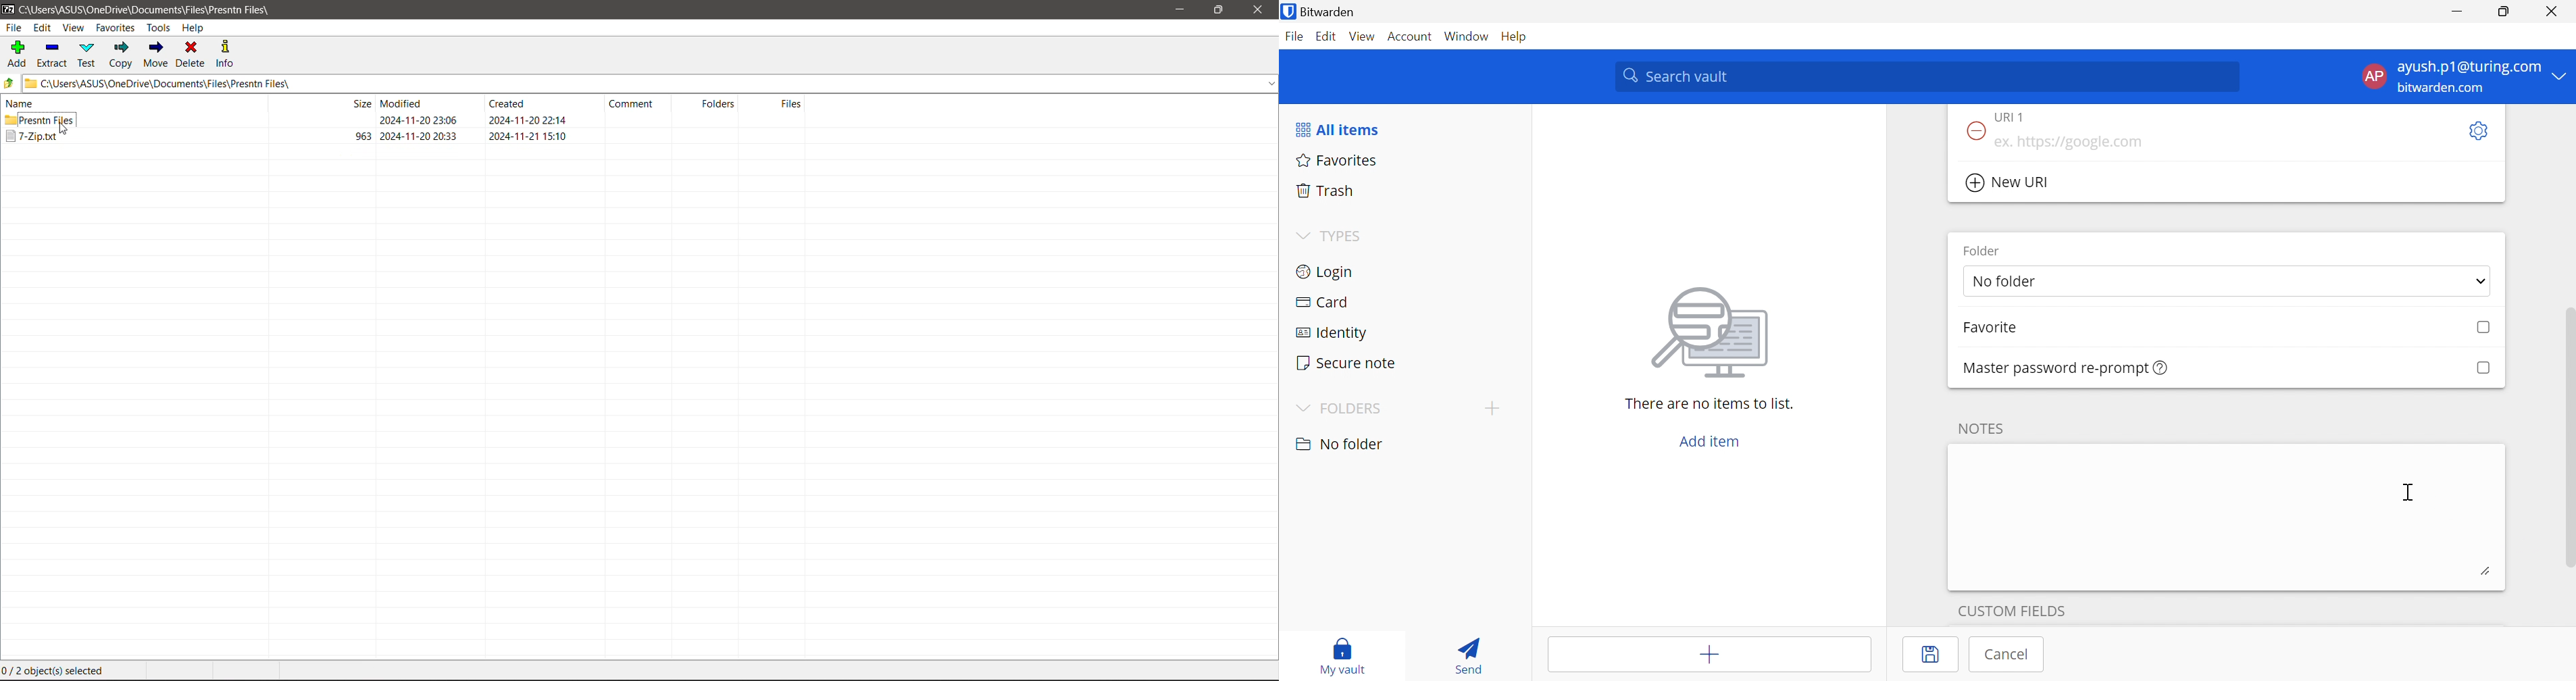 The width and height of the screenshot is (2576, 700). I want to click on Folders, so click(714, 103).